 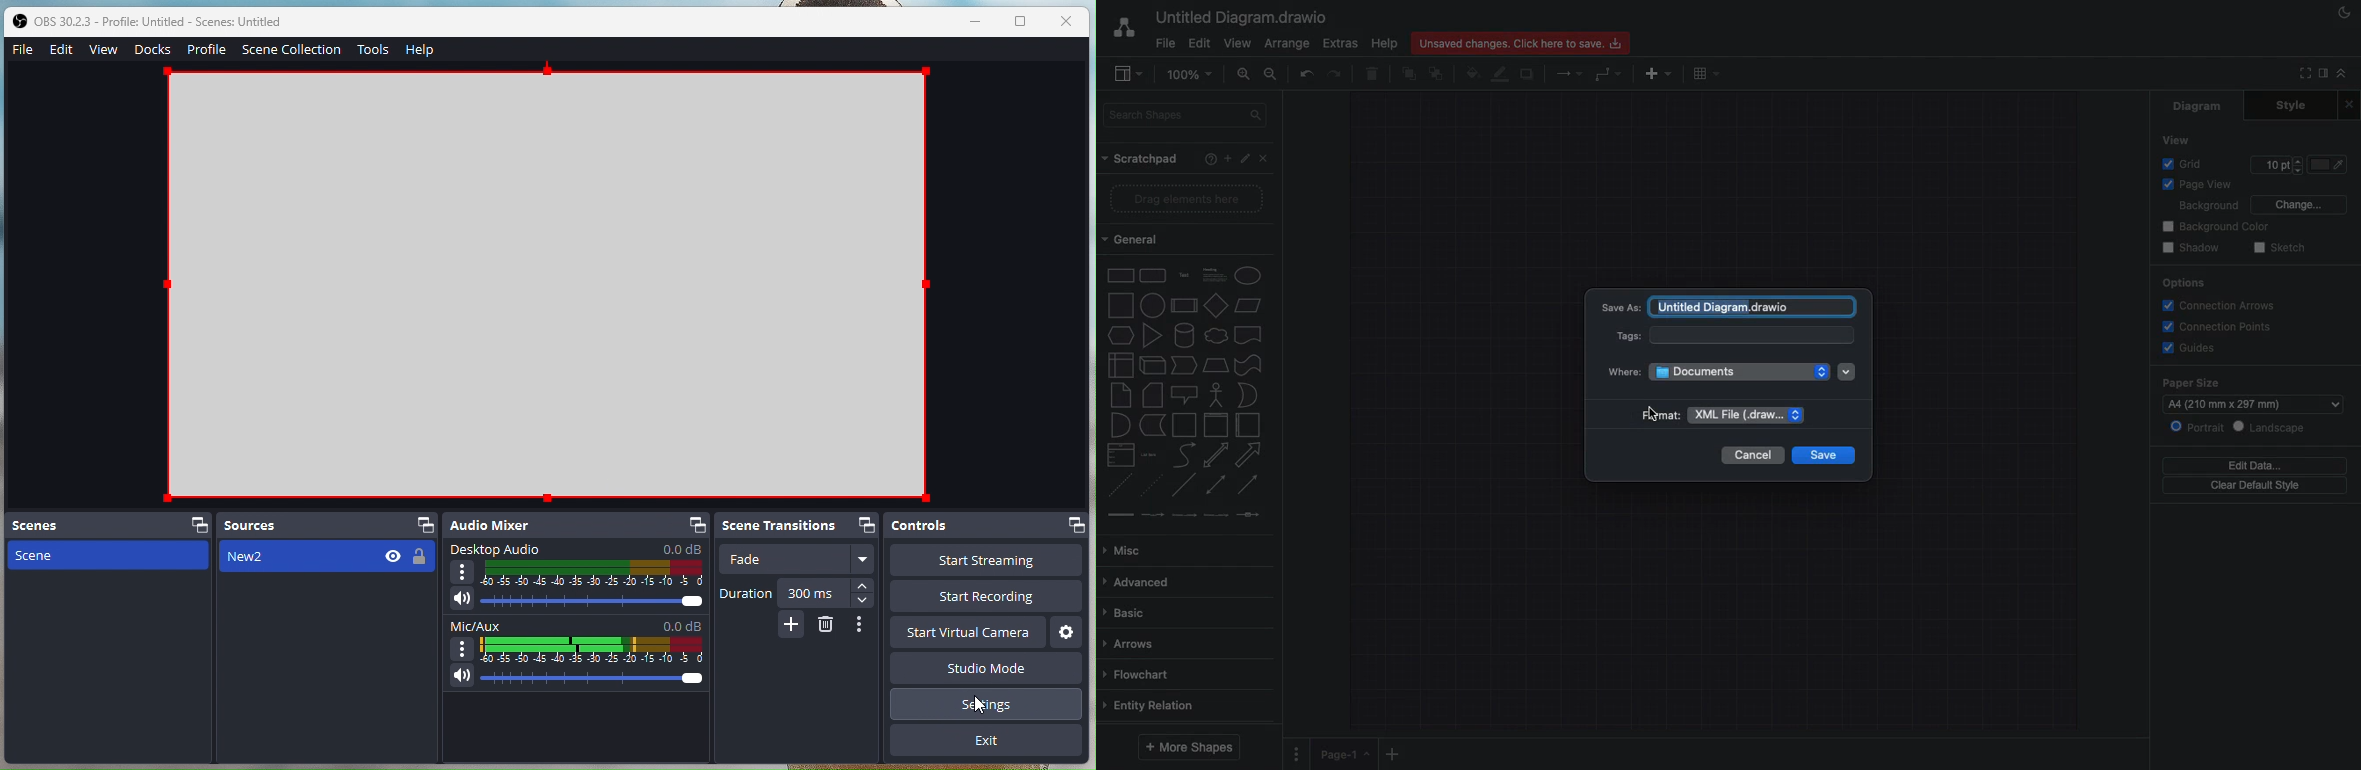 I want to click on Studio Mode, so click(x=915, y=668).